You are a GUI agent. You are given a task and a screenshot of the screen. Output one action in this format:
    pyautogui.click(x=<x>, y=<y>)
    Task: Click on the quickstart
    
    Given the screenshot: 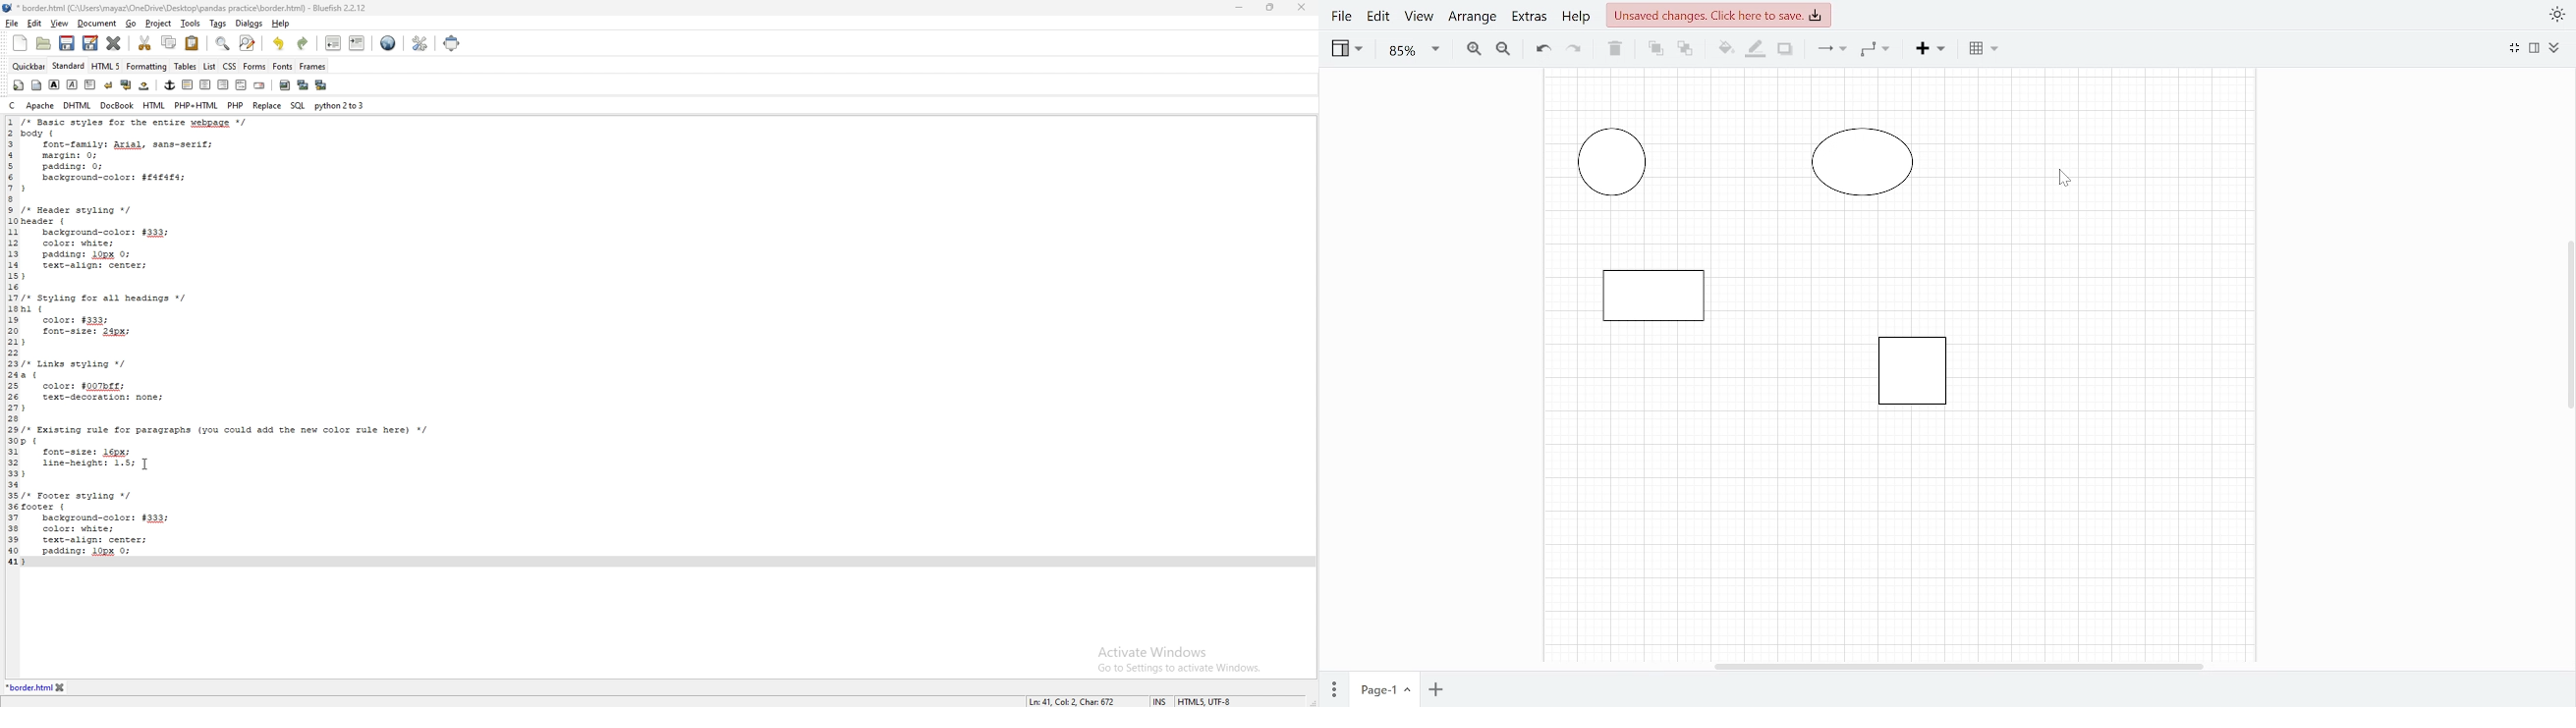 What is the action you would take?
    pyautogui.click(x=19, y=85)
    